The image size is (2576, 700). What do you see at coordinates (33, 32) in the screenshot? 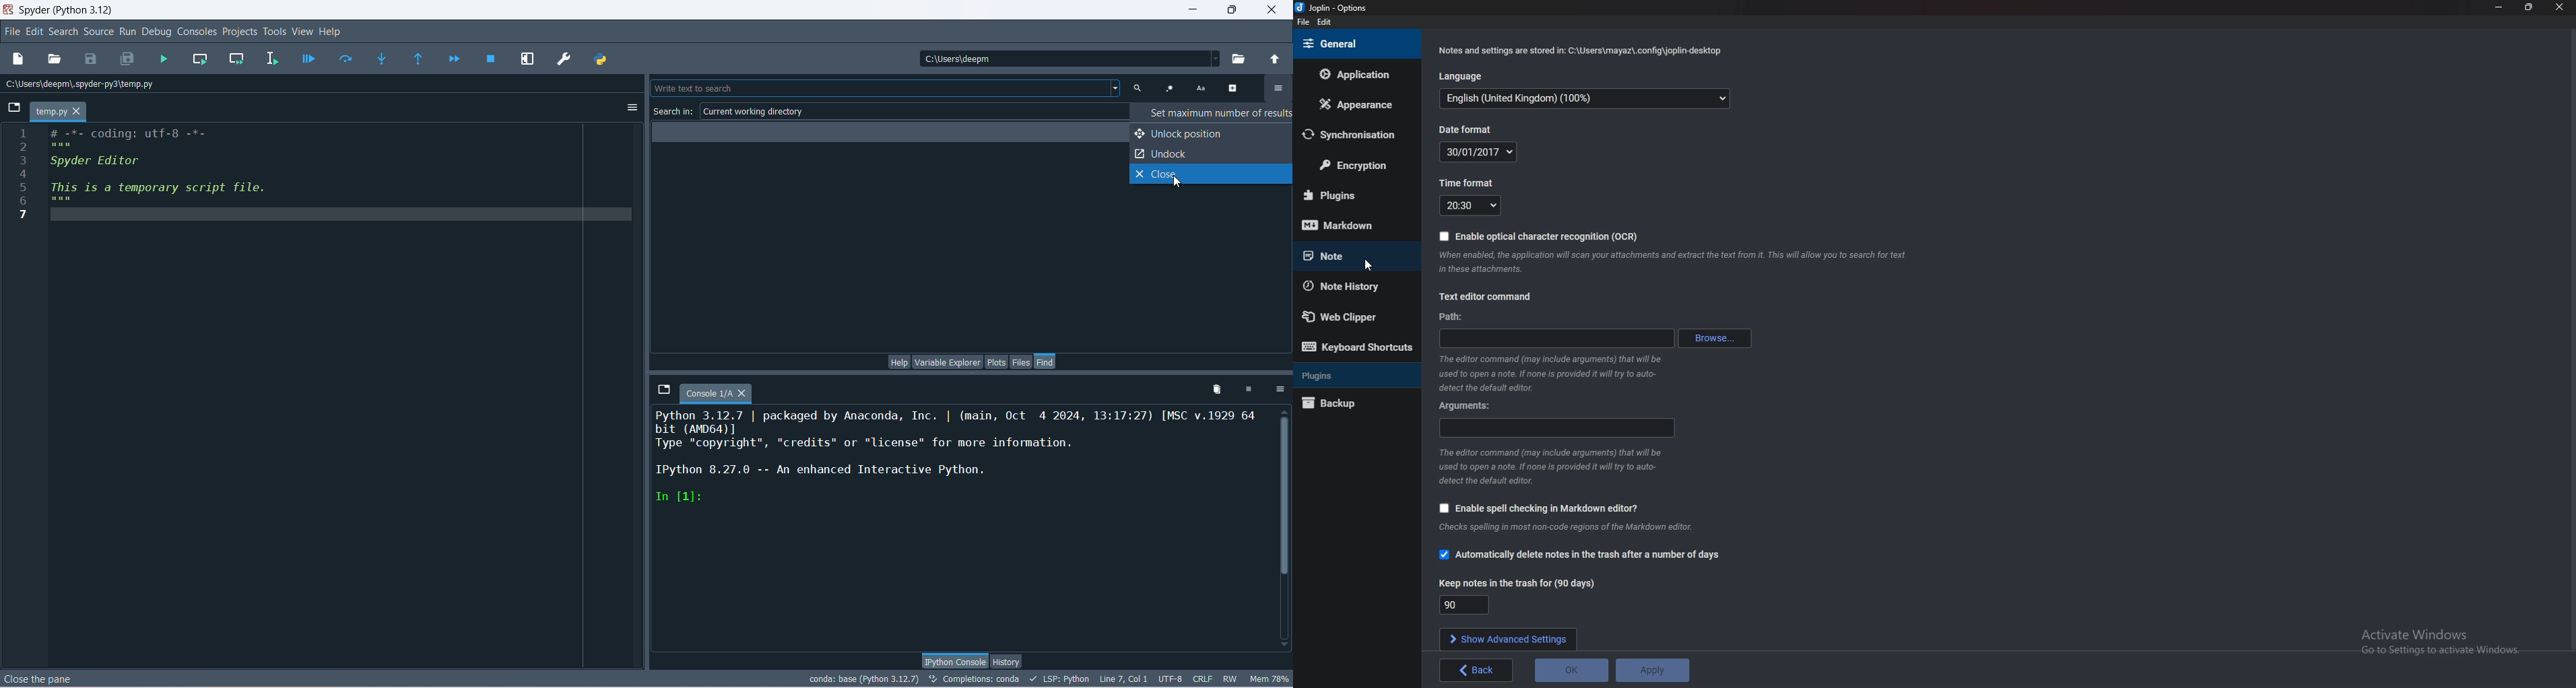
I see `edit` at bounding box center [33, 32].